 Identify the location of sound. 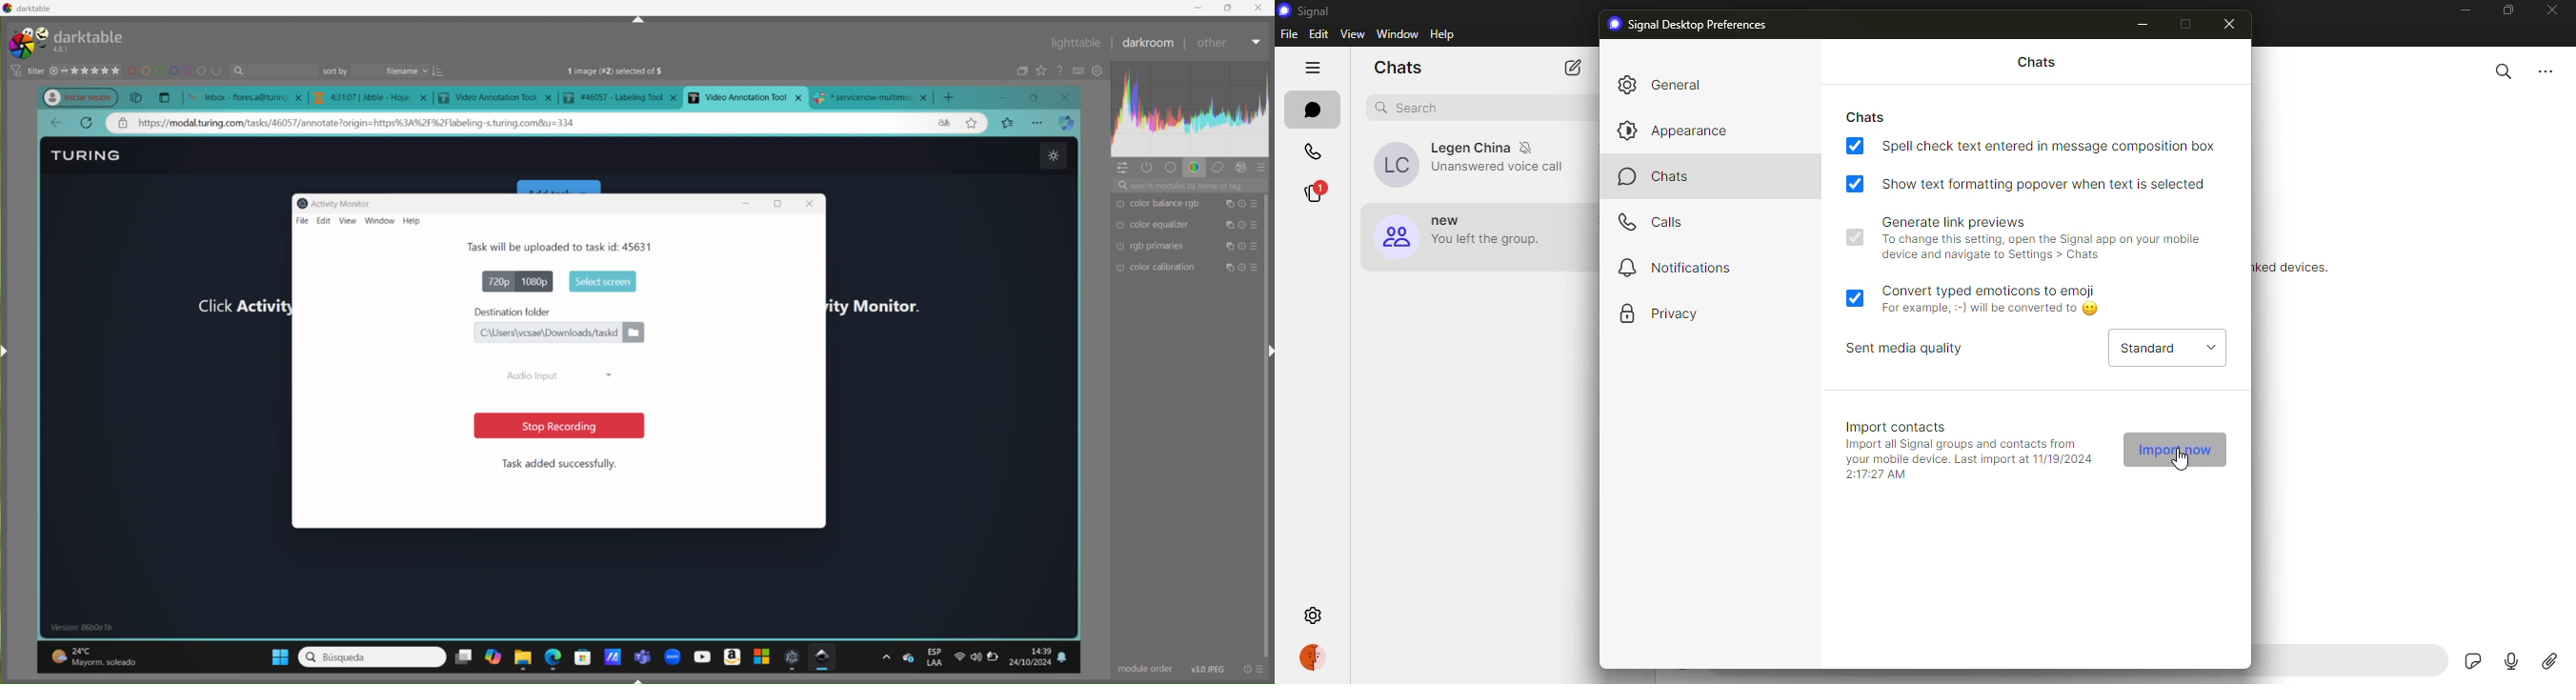
(977, 657).